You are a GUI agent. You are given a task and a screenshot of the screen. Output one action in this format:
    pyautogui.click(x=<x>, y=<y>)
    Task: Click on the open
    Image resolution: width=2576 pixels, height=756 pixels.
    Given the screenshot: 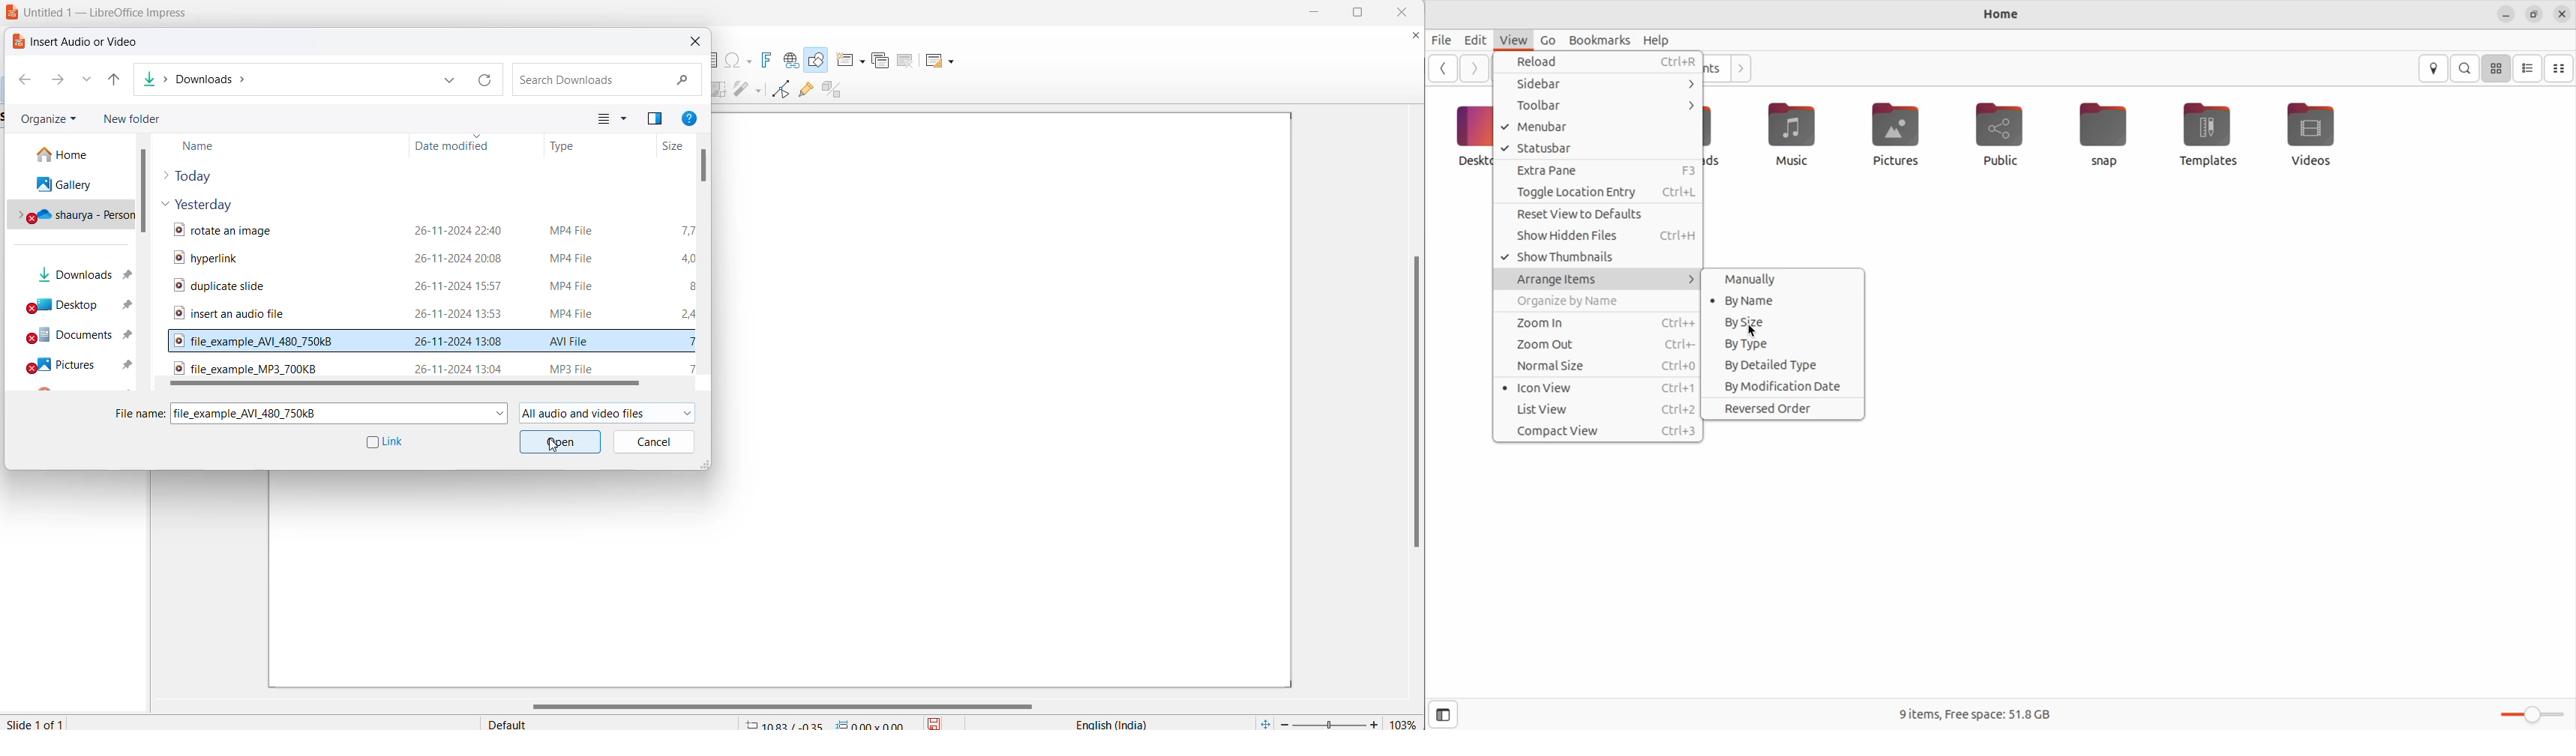 What is the action you would take?
    pyautogui.click(x=558, y=441)
    